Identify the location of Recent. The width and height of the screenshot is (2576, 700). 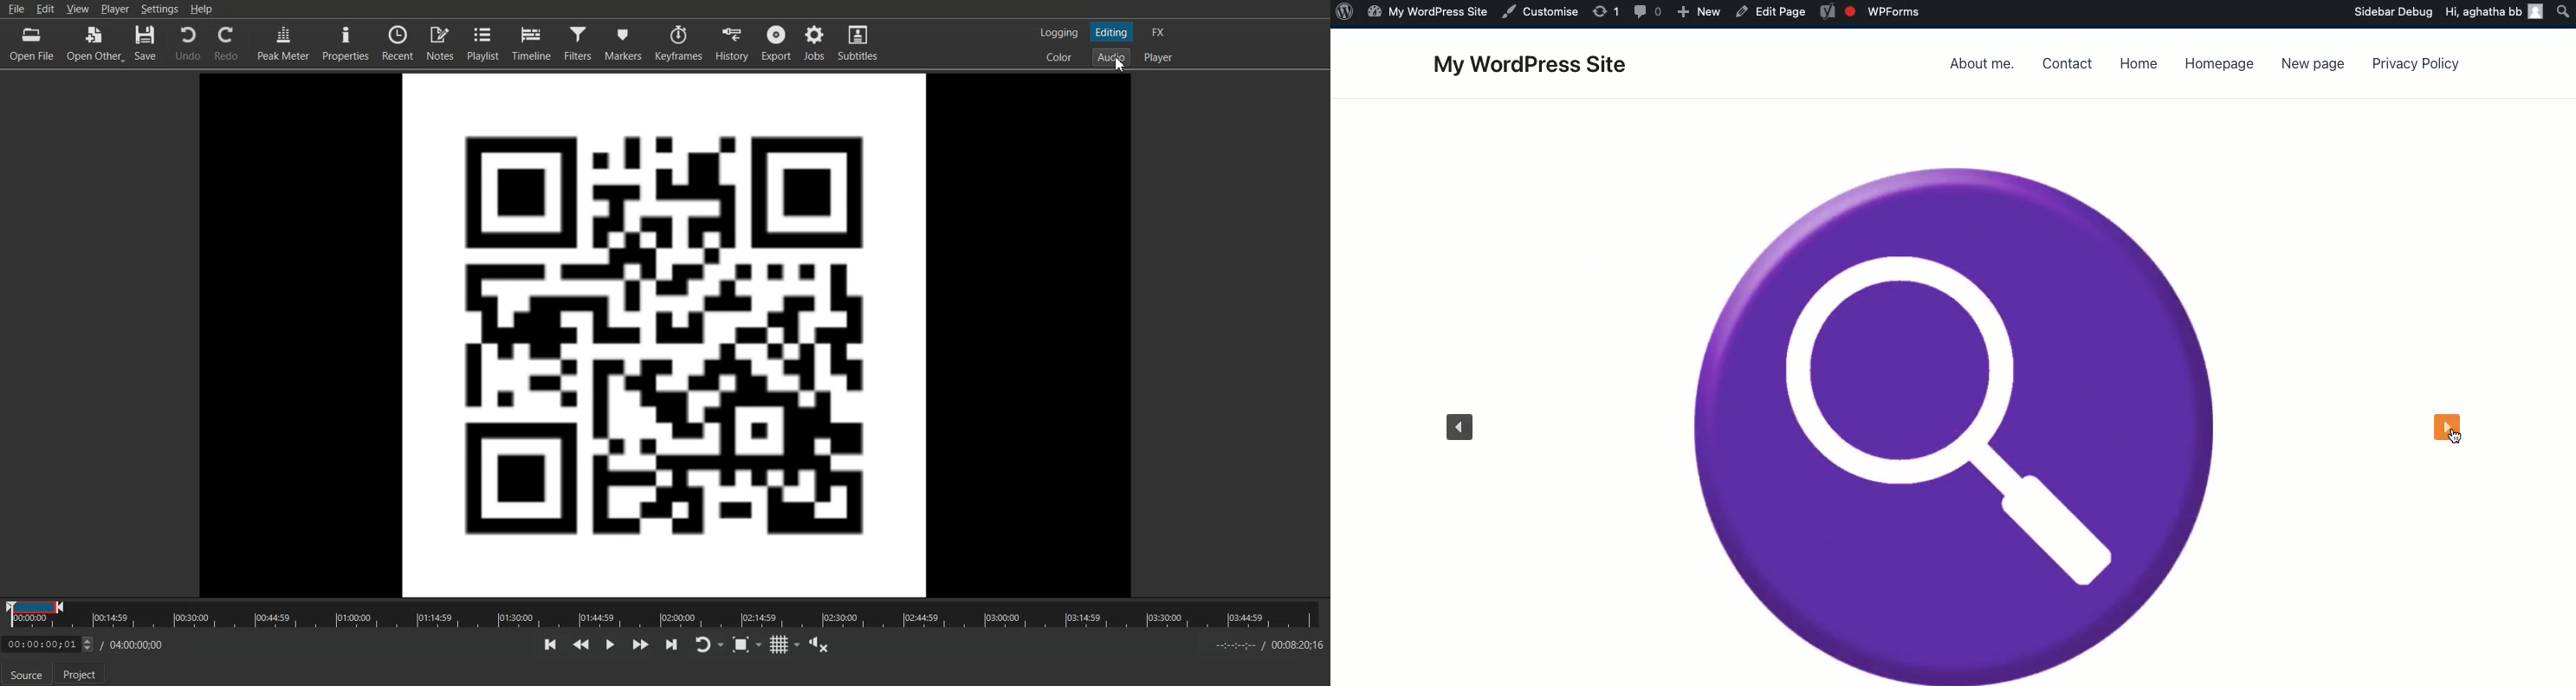
(398, 44).